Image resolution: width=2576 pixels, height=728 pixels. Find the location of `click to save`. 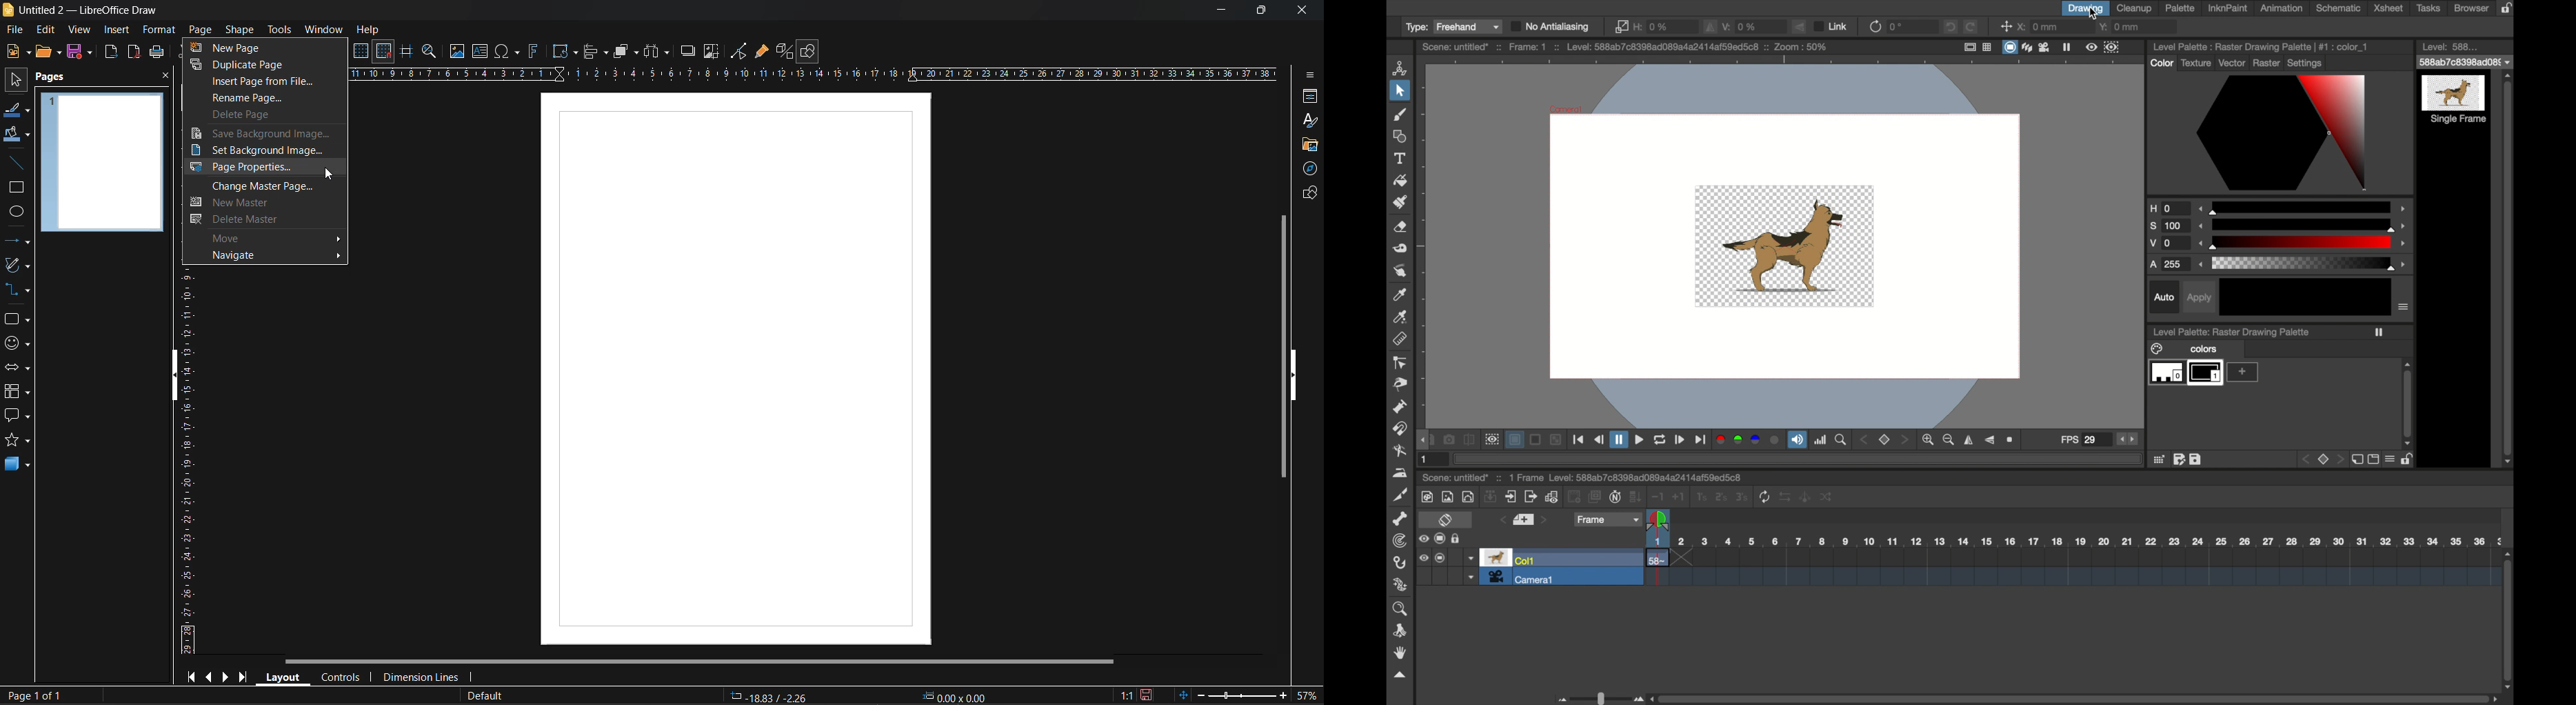

click to save is located at coordinates (1146, 695).